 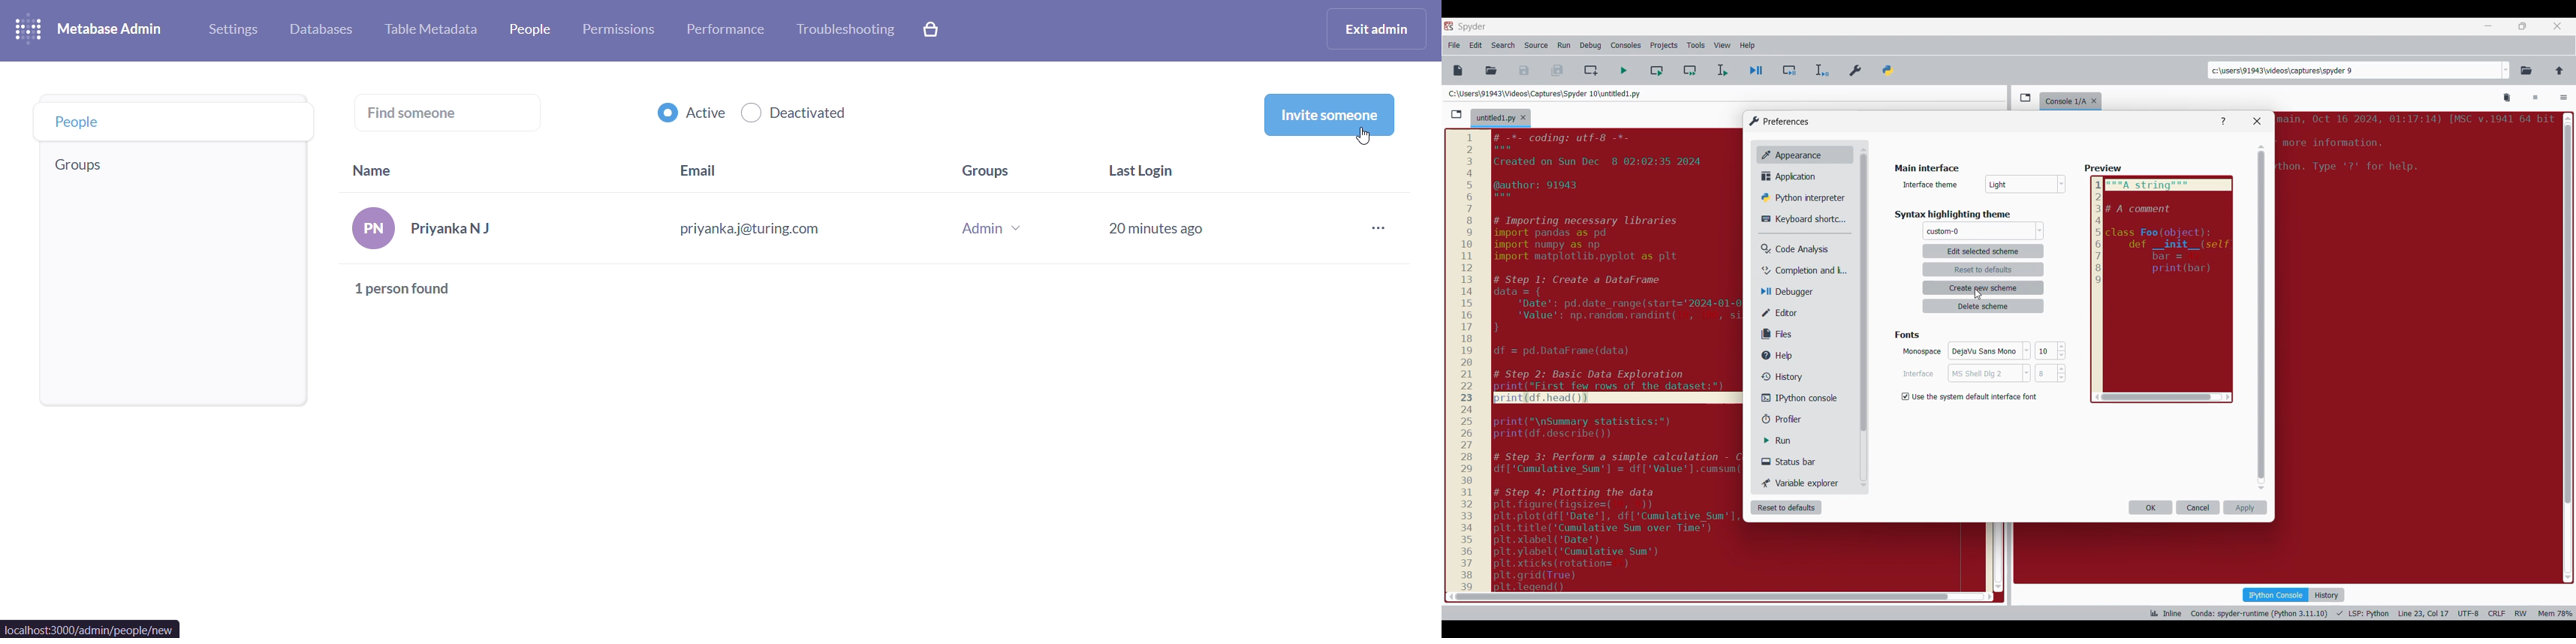 I want to click on Theme options, so click(x=1983, y=230).